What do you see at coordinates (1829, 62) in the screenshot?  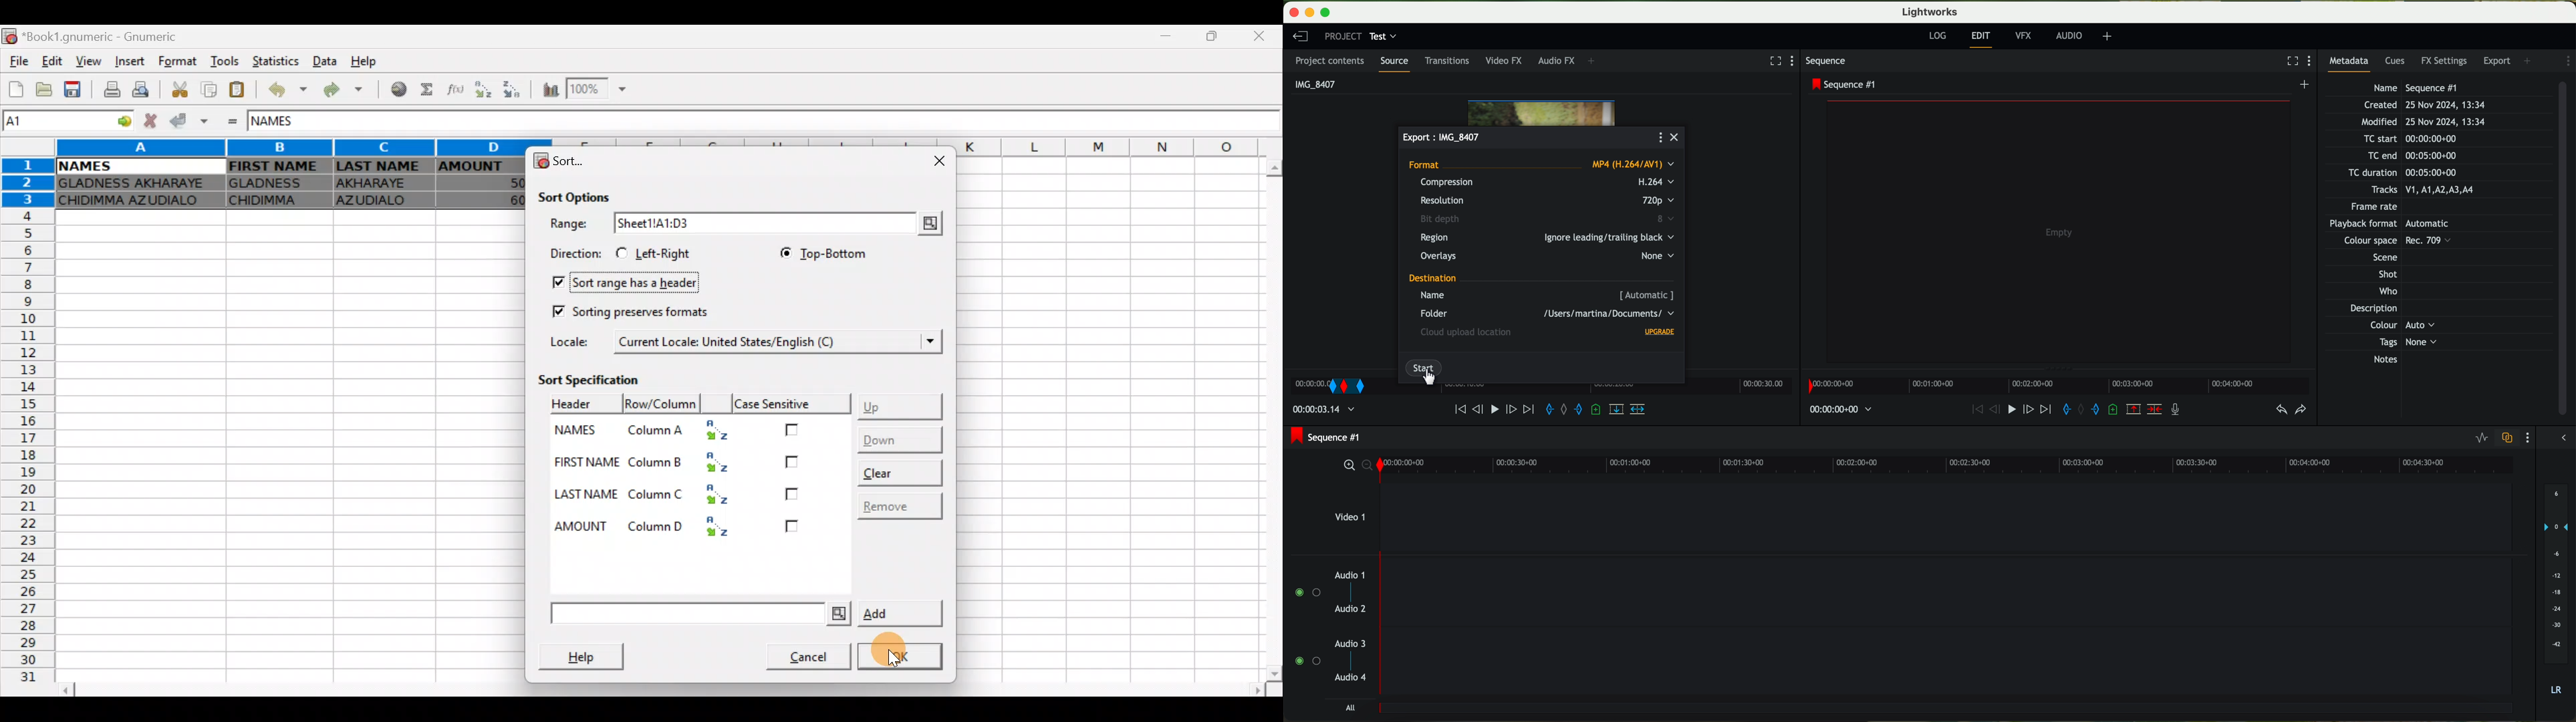 I see `sequence` at bounding box center [1829, 62].